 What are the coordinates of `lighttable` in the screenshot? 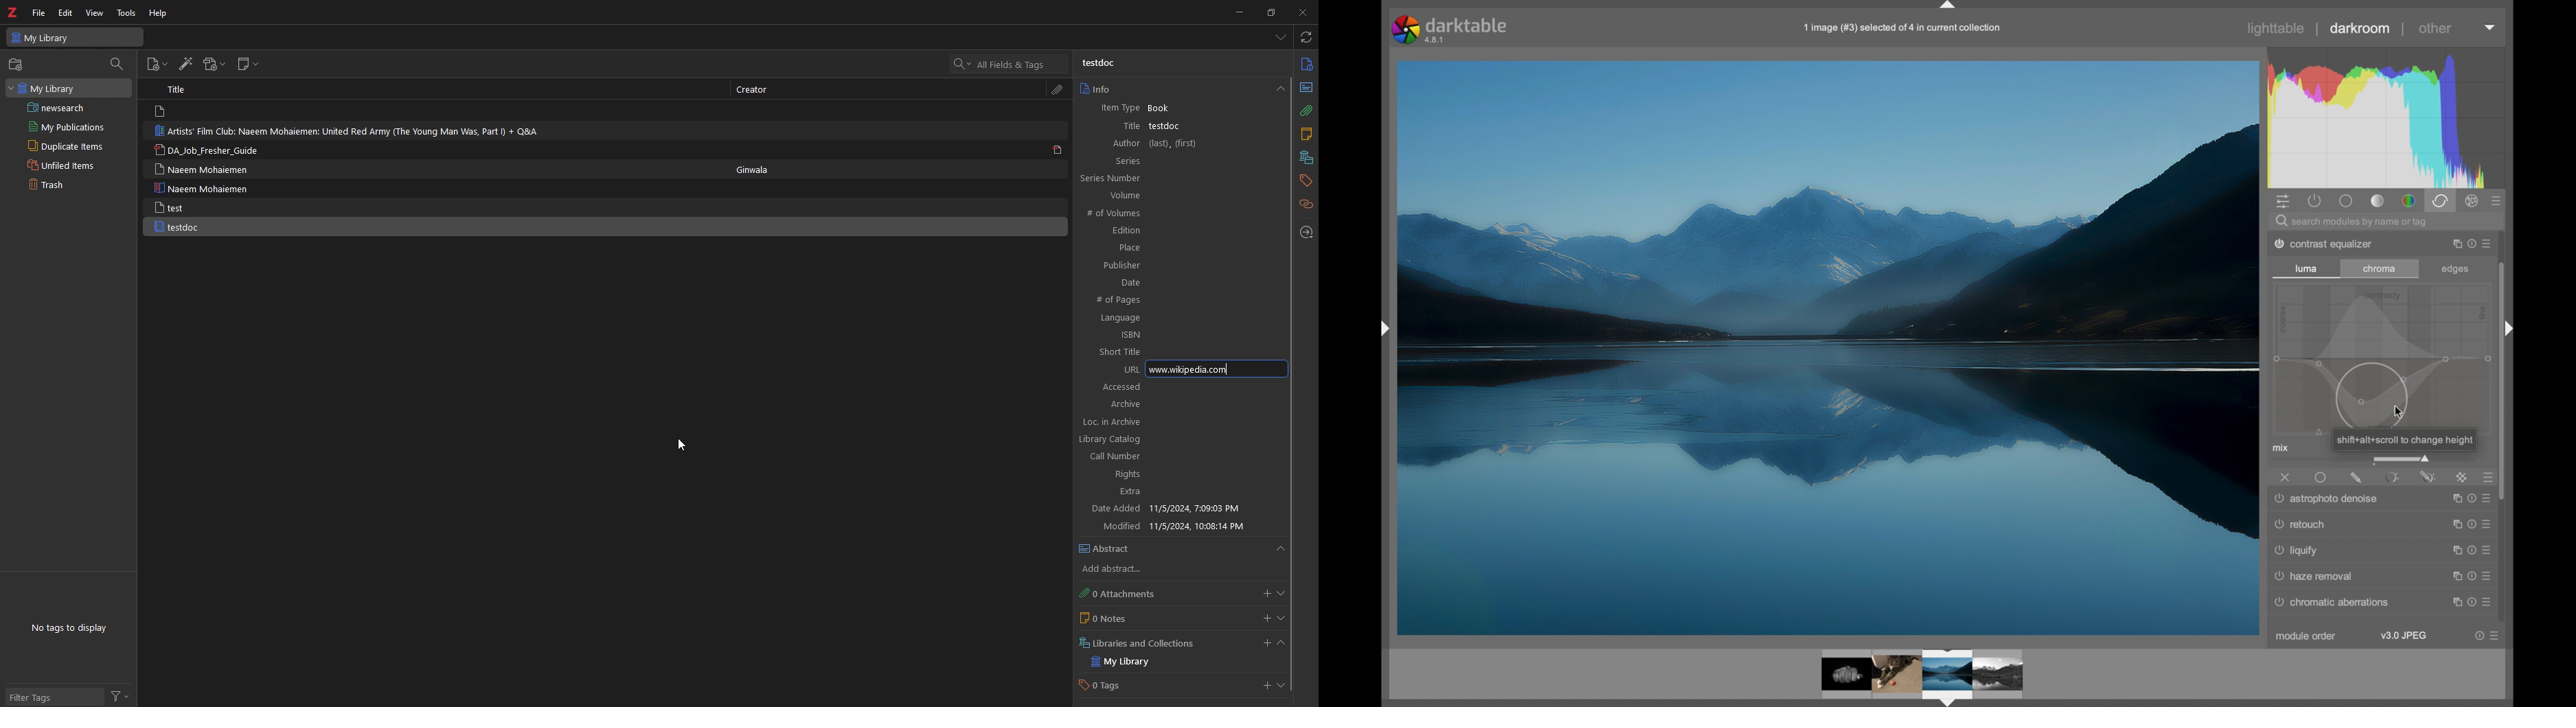 It's located at (2277, 28).